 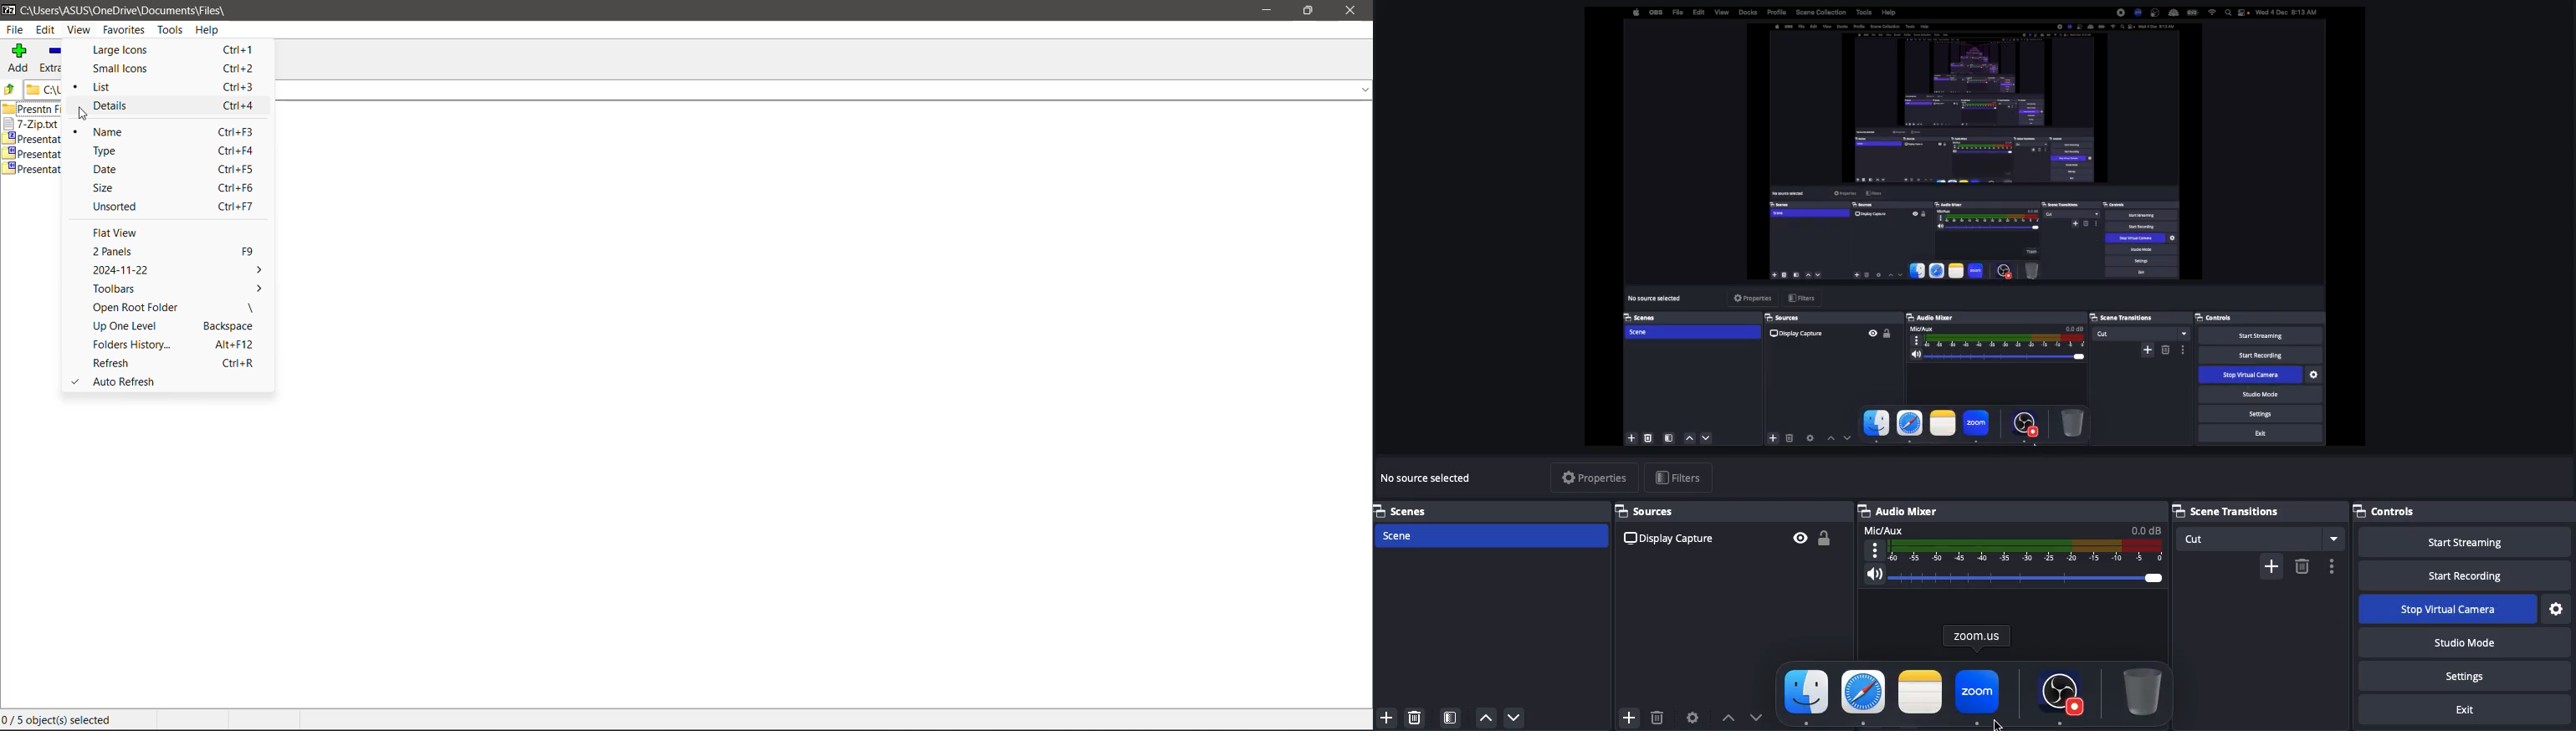 What do you see at coordinates (1451, 718) in the screenshot?
I see `Scene filter` at bounding box center [1451, 718].